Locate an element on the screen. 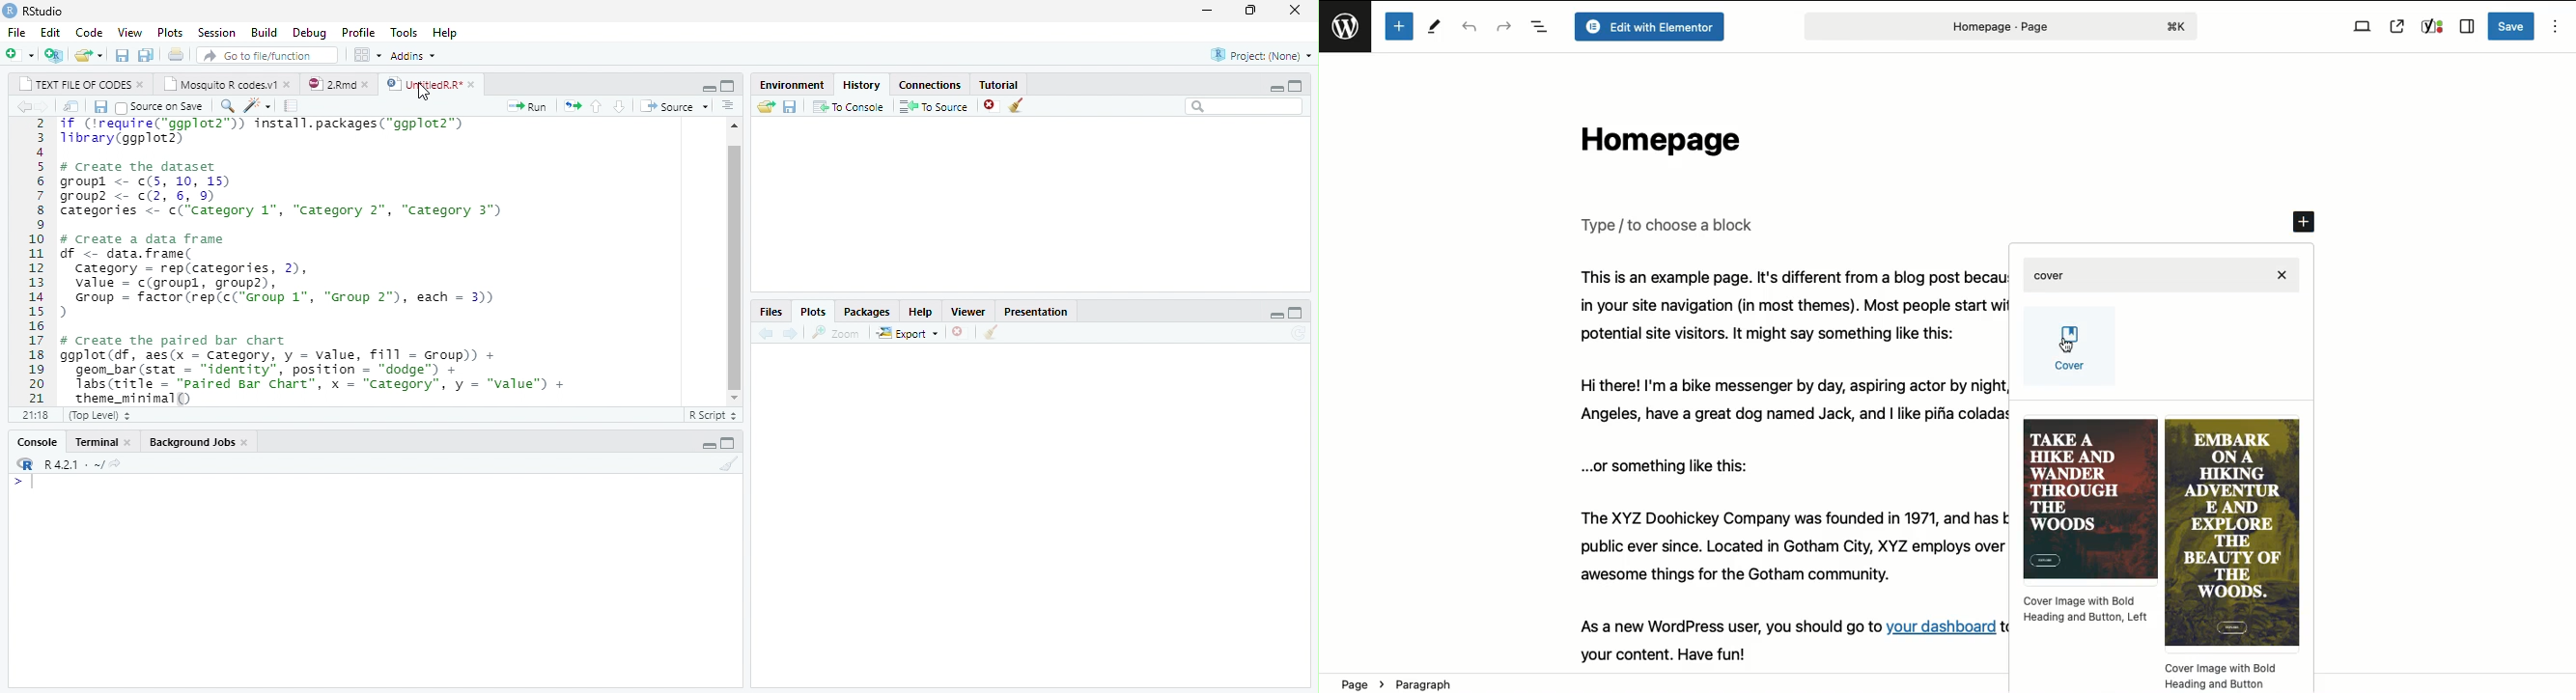  workspace panes is located at coordinates (365, 56).